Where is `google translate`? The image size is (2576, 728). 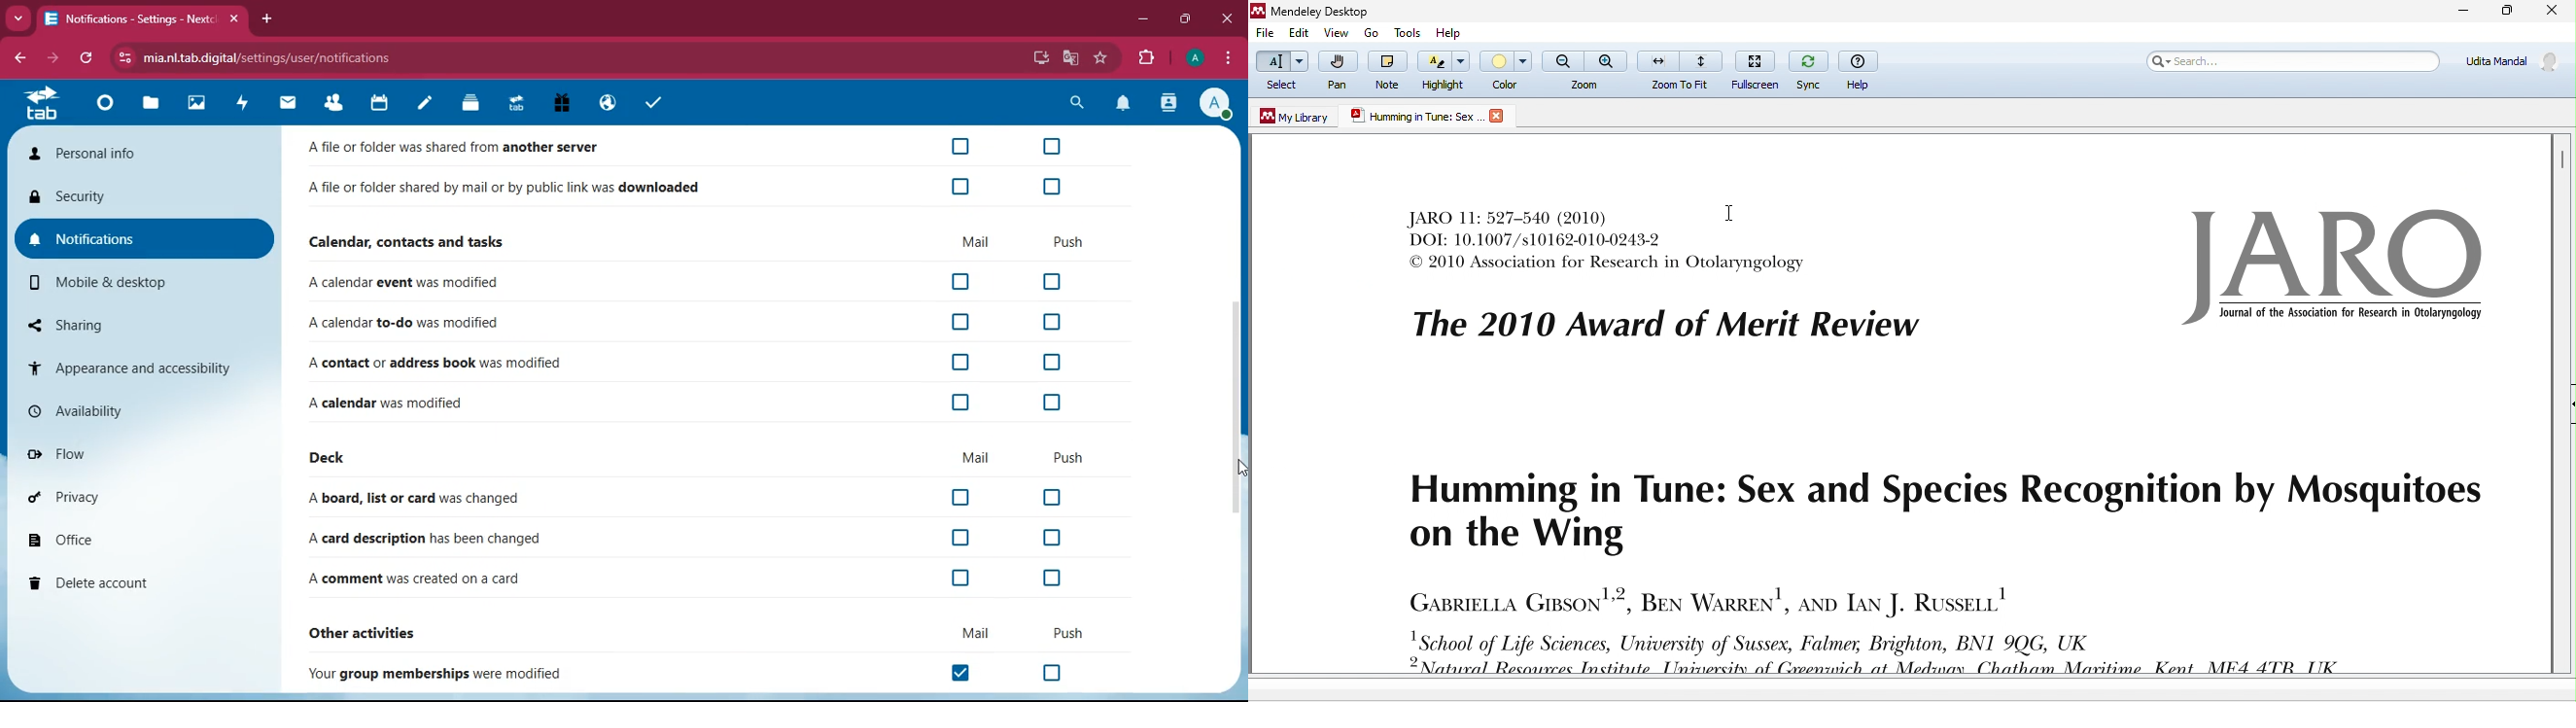 google translate is located at coordinates (1071, 58).